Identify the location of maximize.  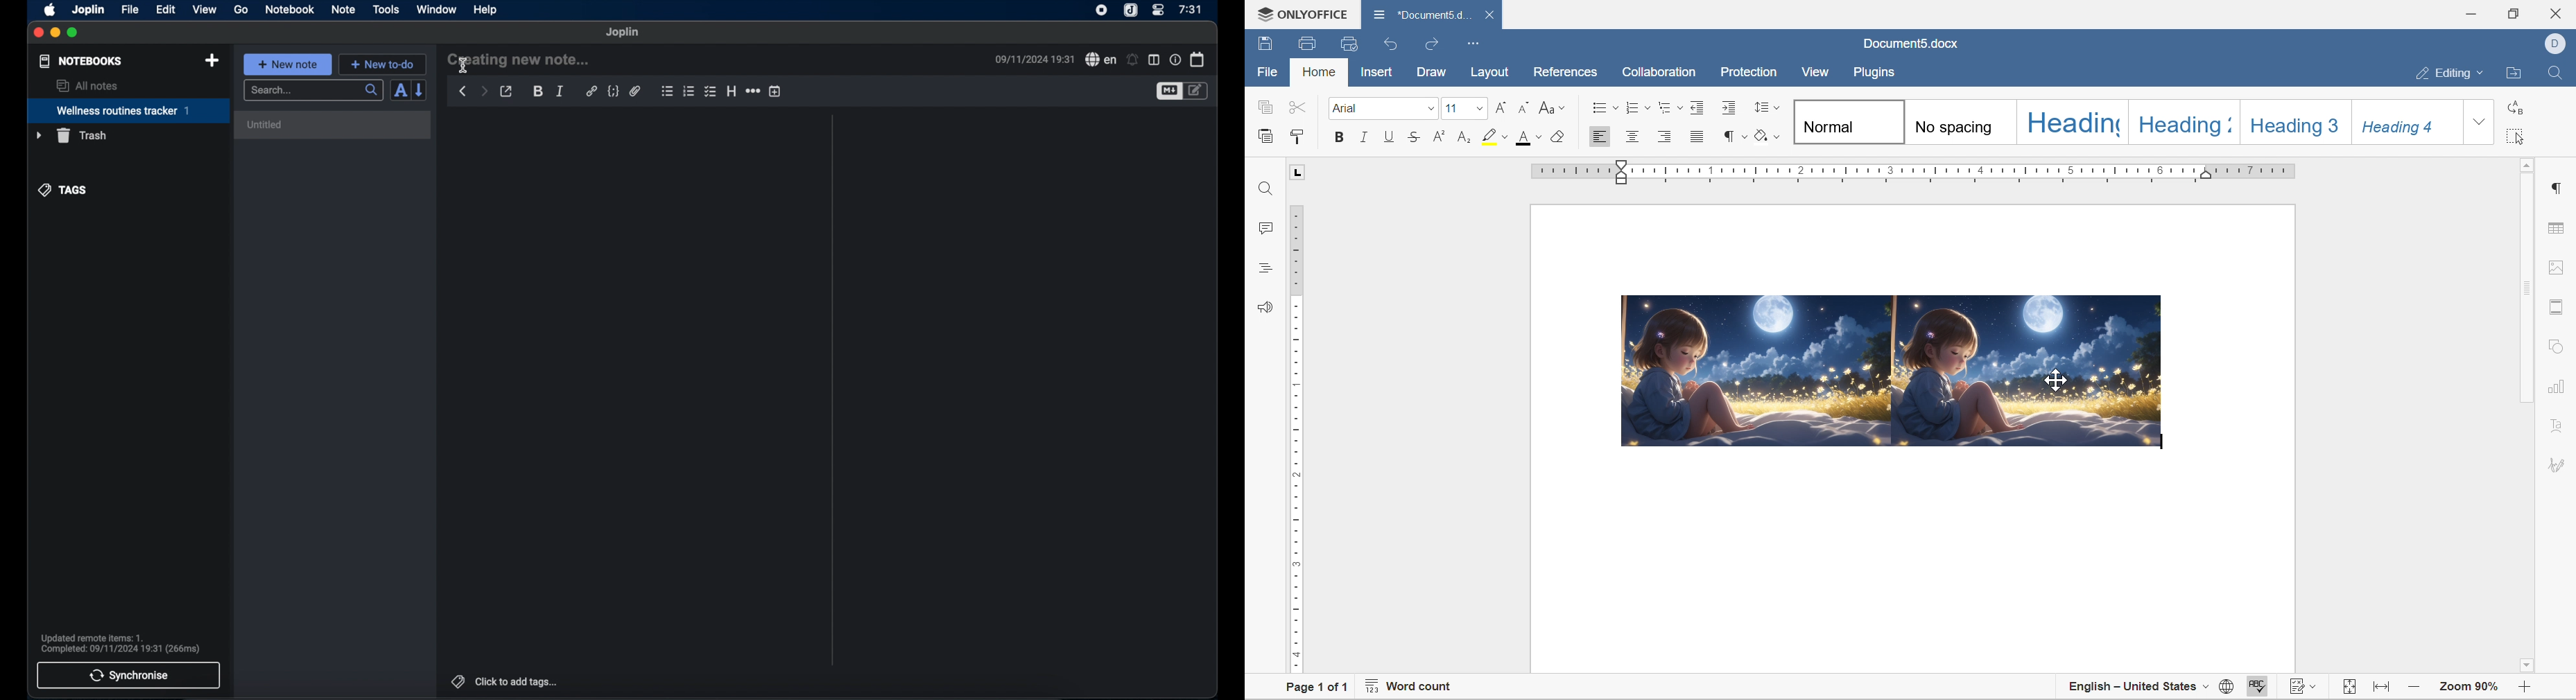
(73, 33).